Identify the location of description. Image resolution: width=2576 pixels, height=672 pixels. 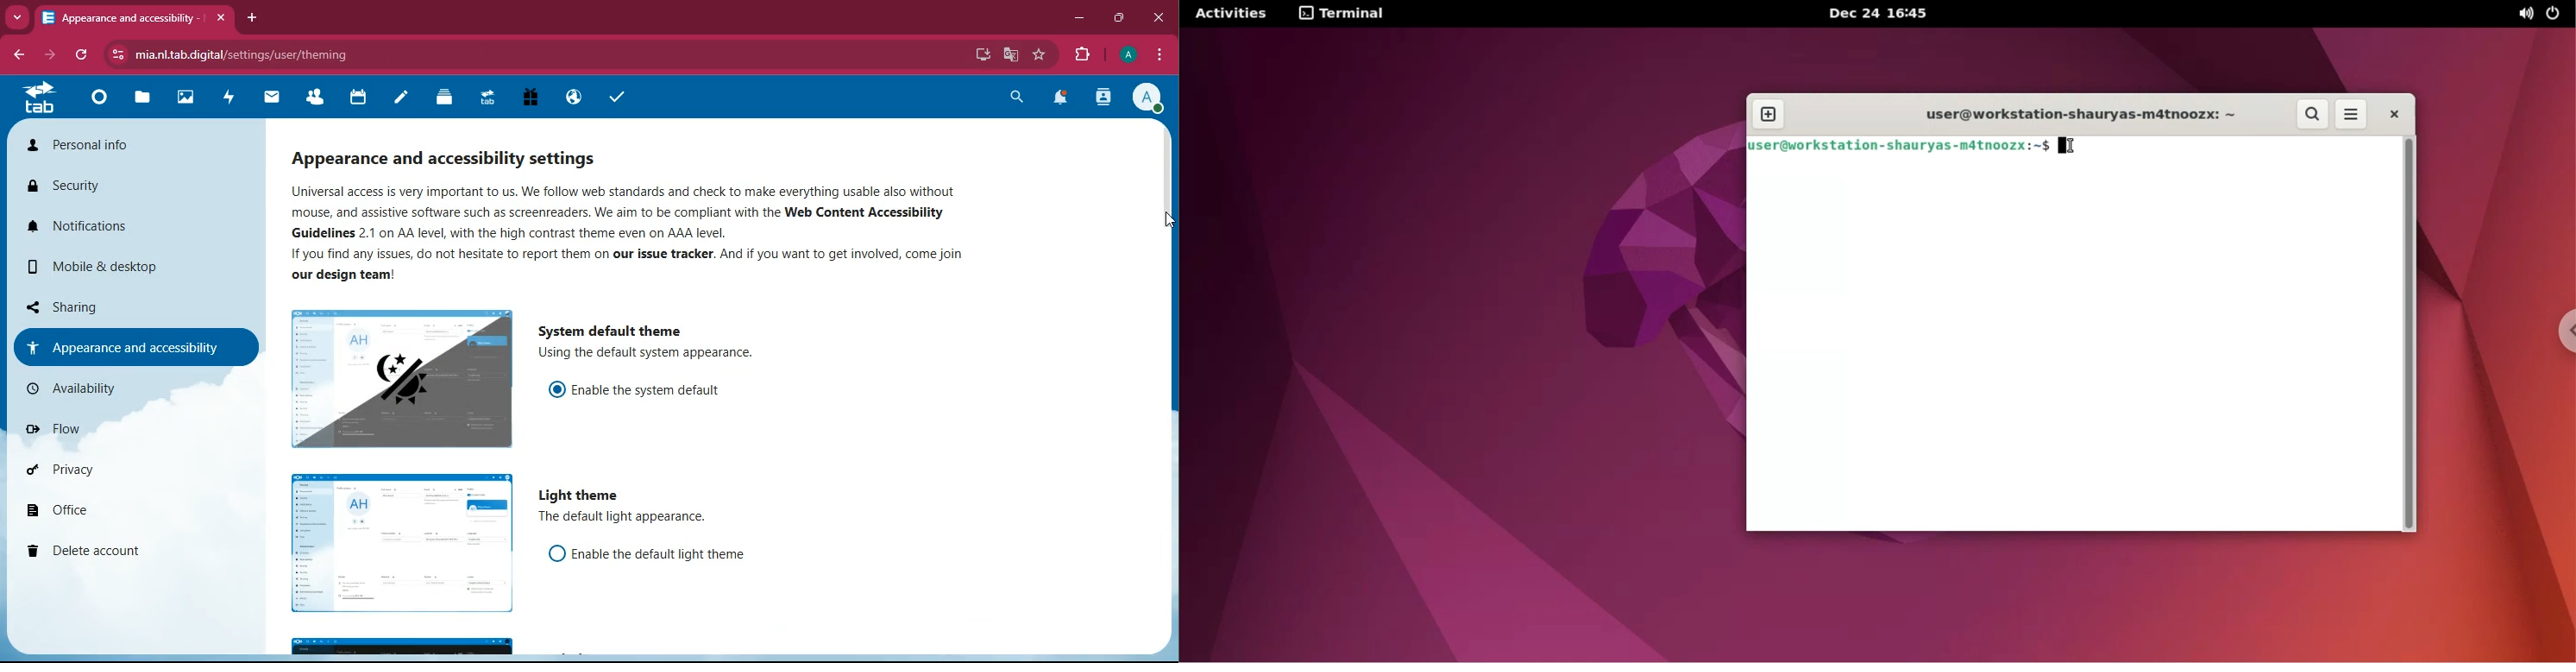
(625, 518).